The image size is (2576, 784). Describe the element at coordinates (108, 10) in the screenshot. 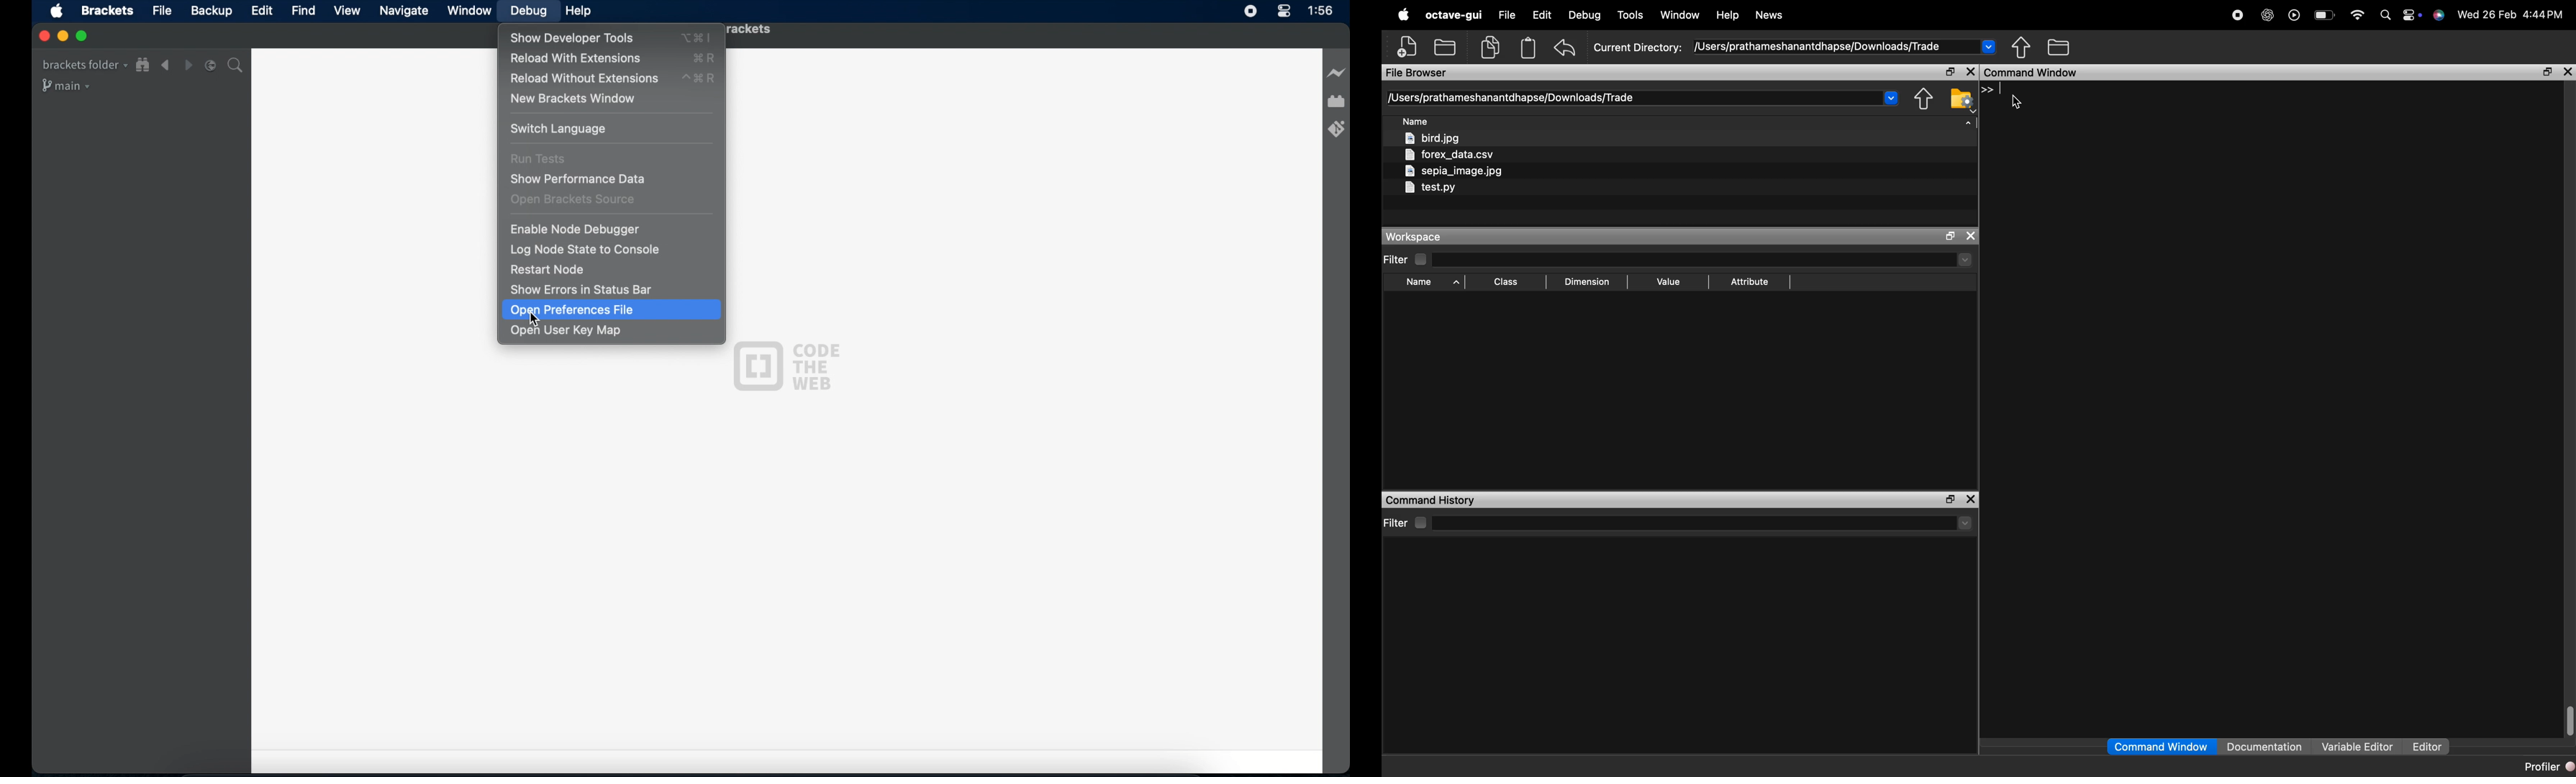

I see `brackets` at that location.